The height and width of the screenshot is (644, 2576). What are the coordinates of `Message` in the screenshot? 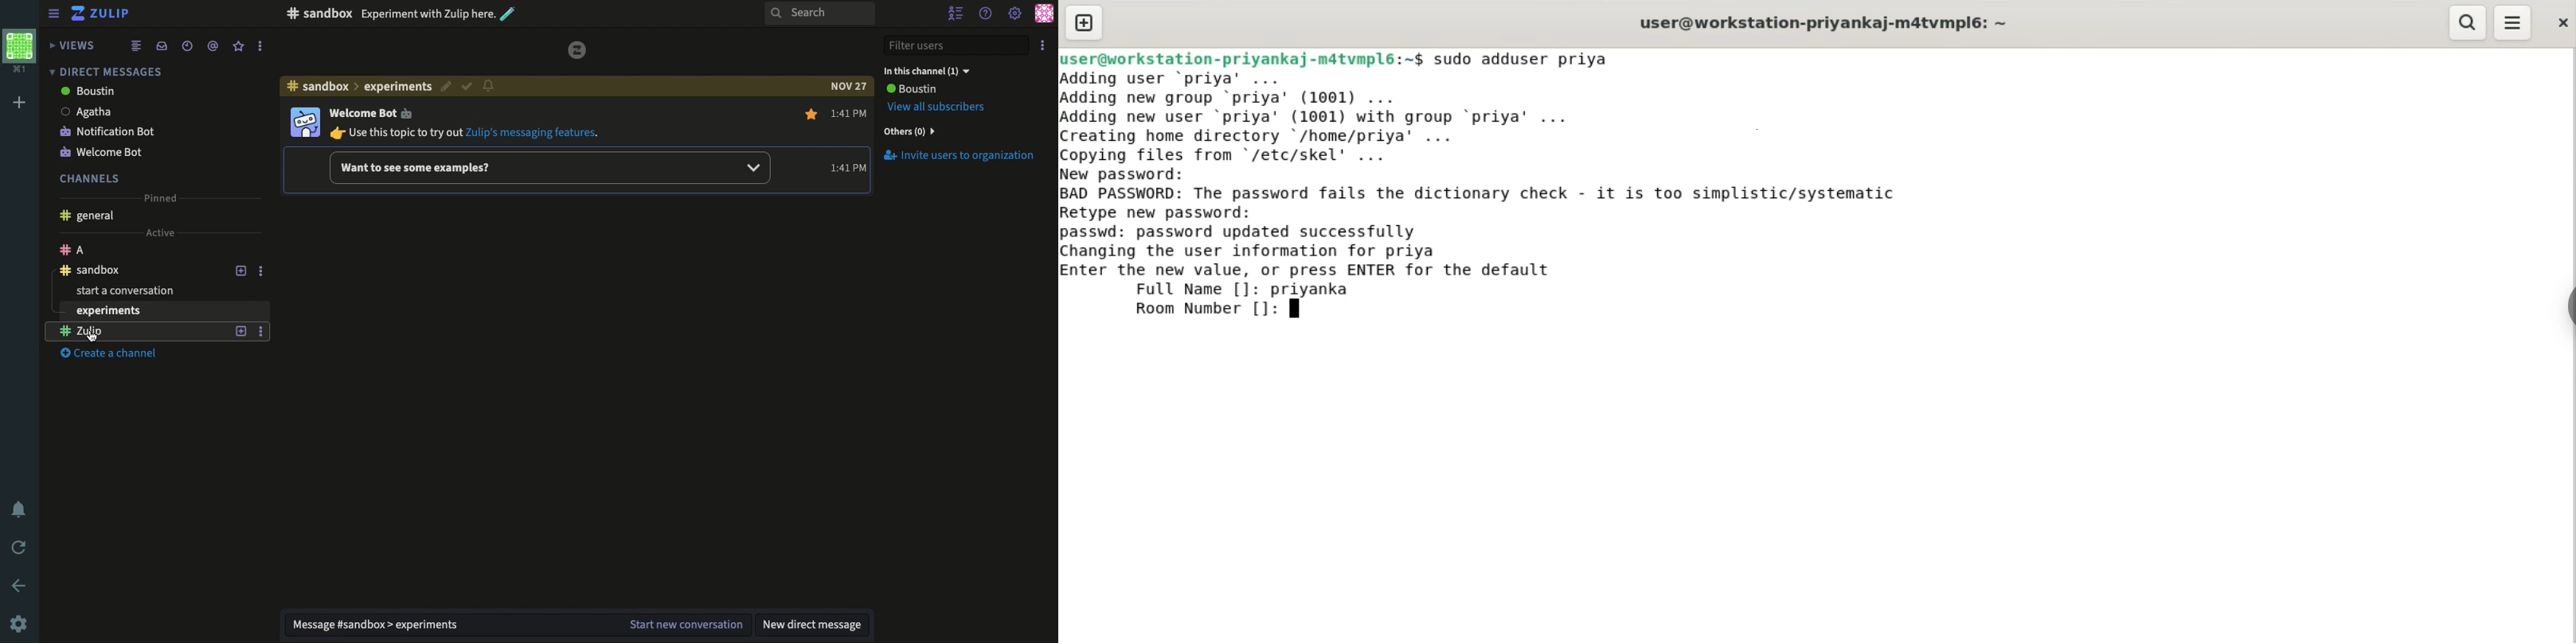 It's located at (445, 625).